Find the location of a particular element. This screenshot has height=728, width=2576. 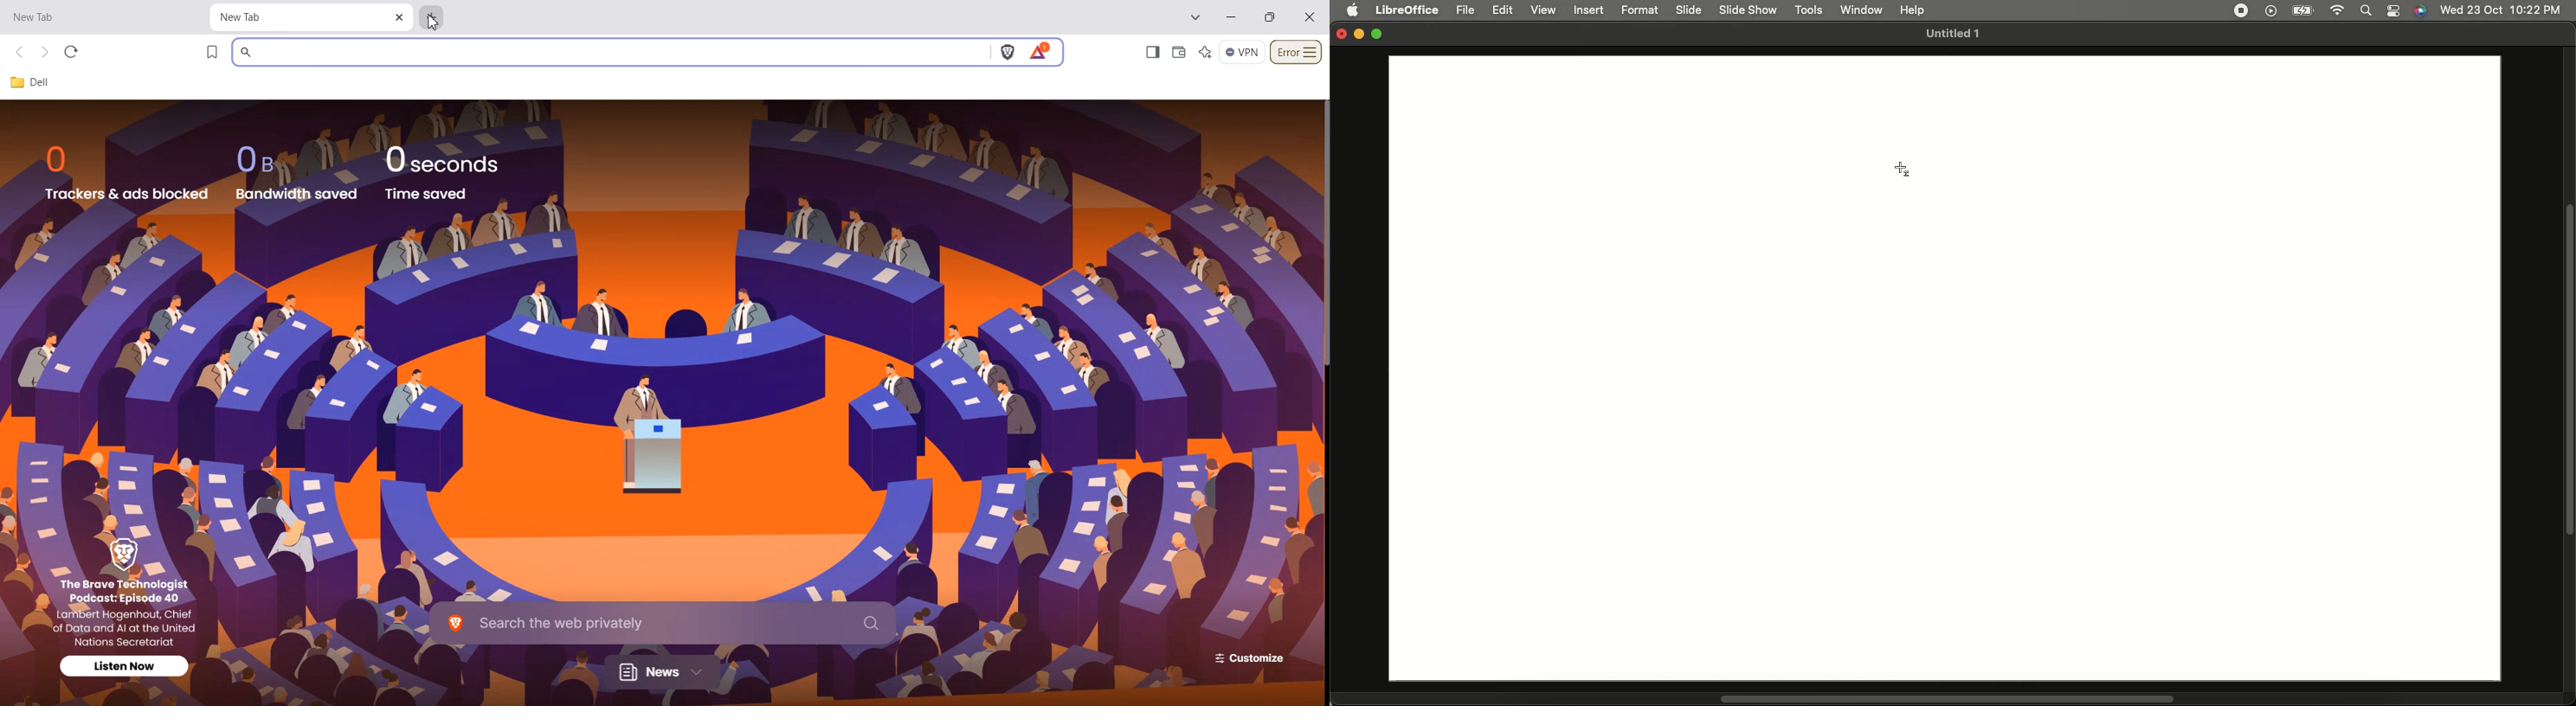

View is located at coordinates (1544, 10).